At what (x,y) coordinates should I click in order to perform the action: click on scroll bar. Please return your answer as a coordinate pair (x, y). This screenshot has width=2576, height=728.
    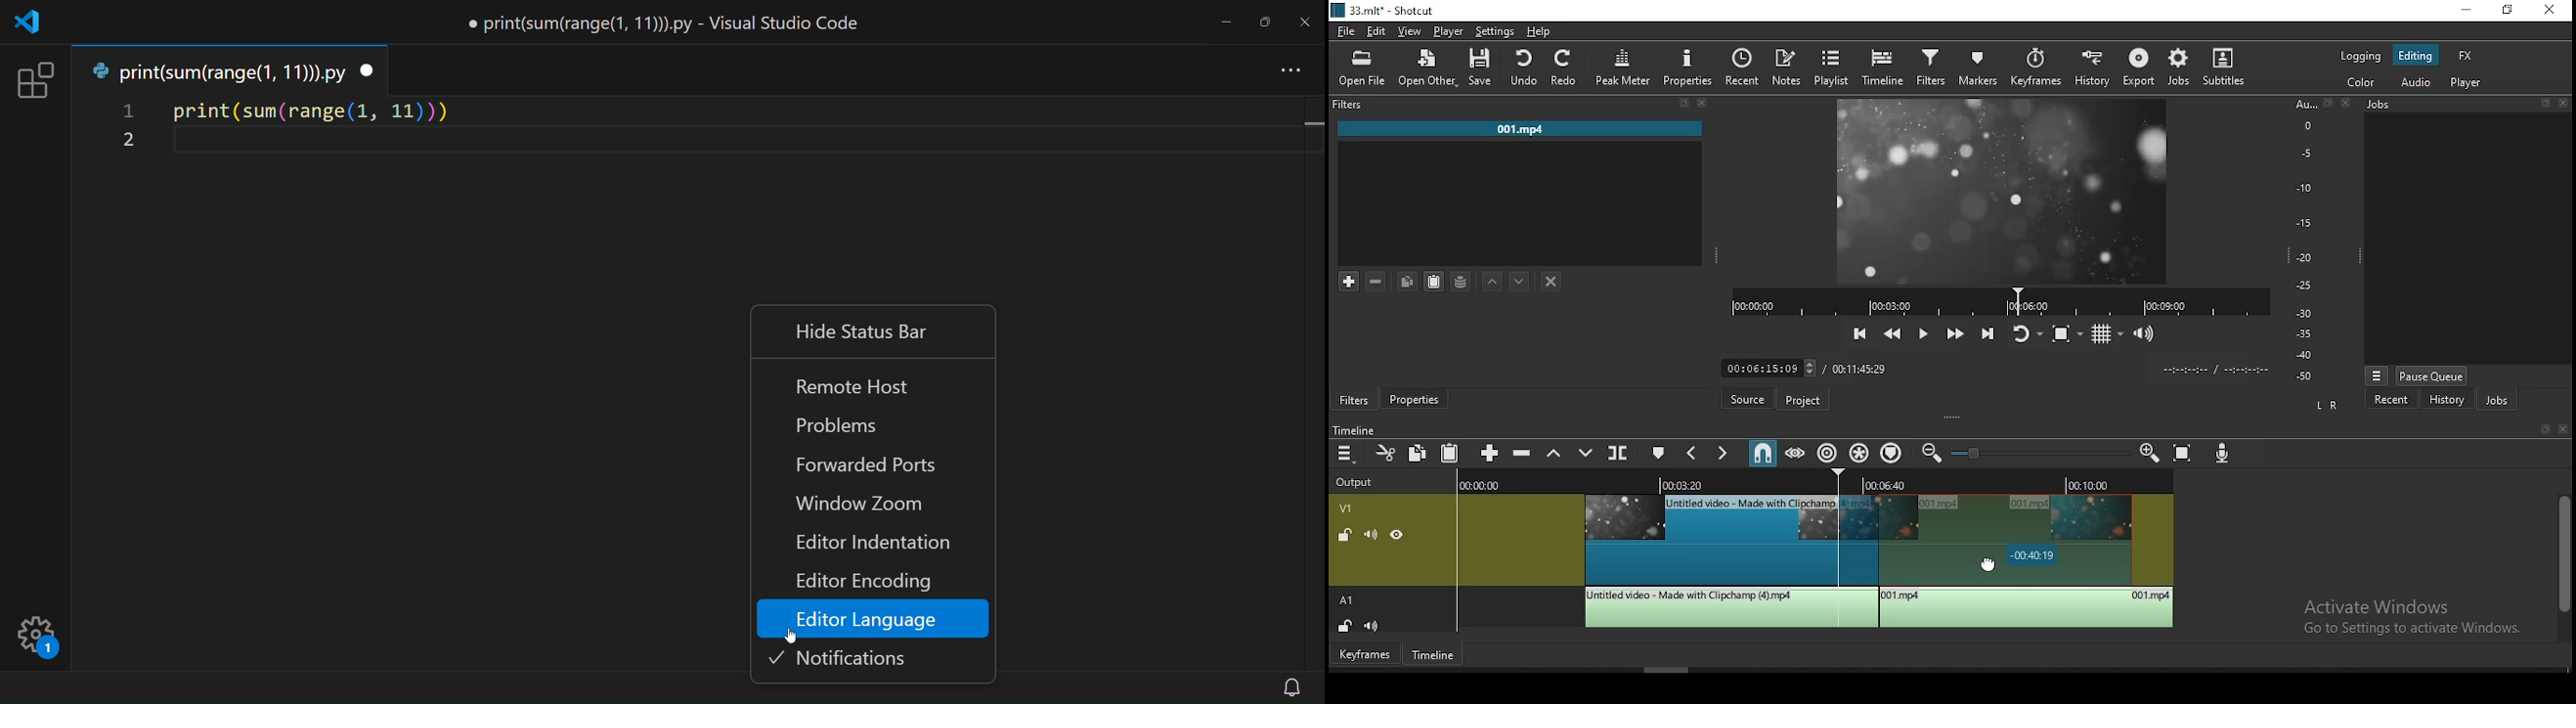
    Looking at the image, I should click on (1672, 668).